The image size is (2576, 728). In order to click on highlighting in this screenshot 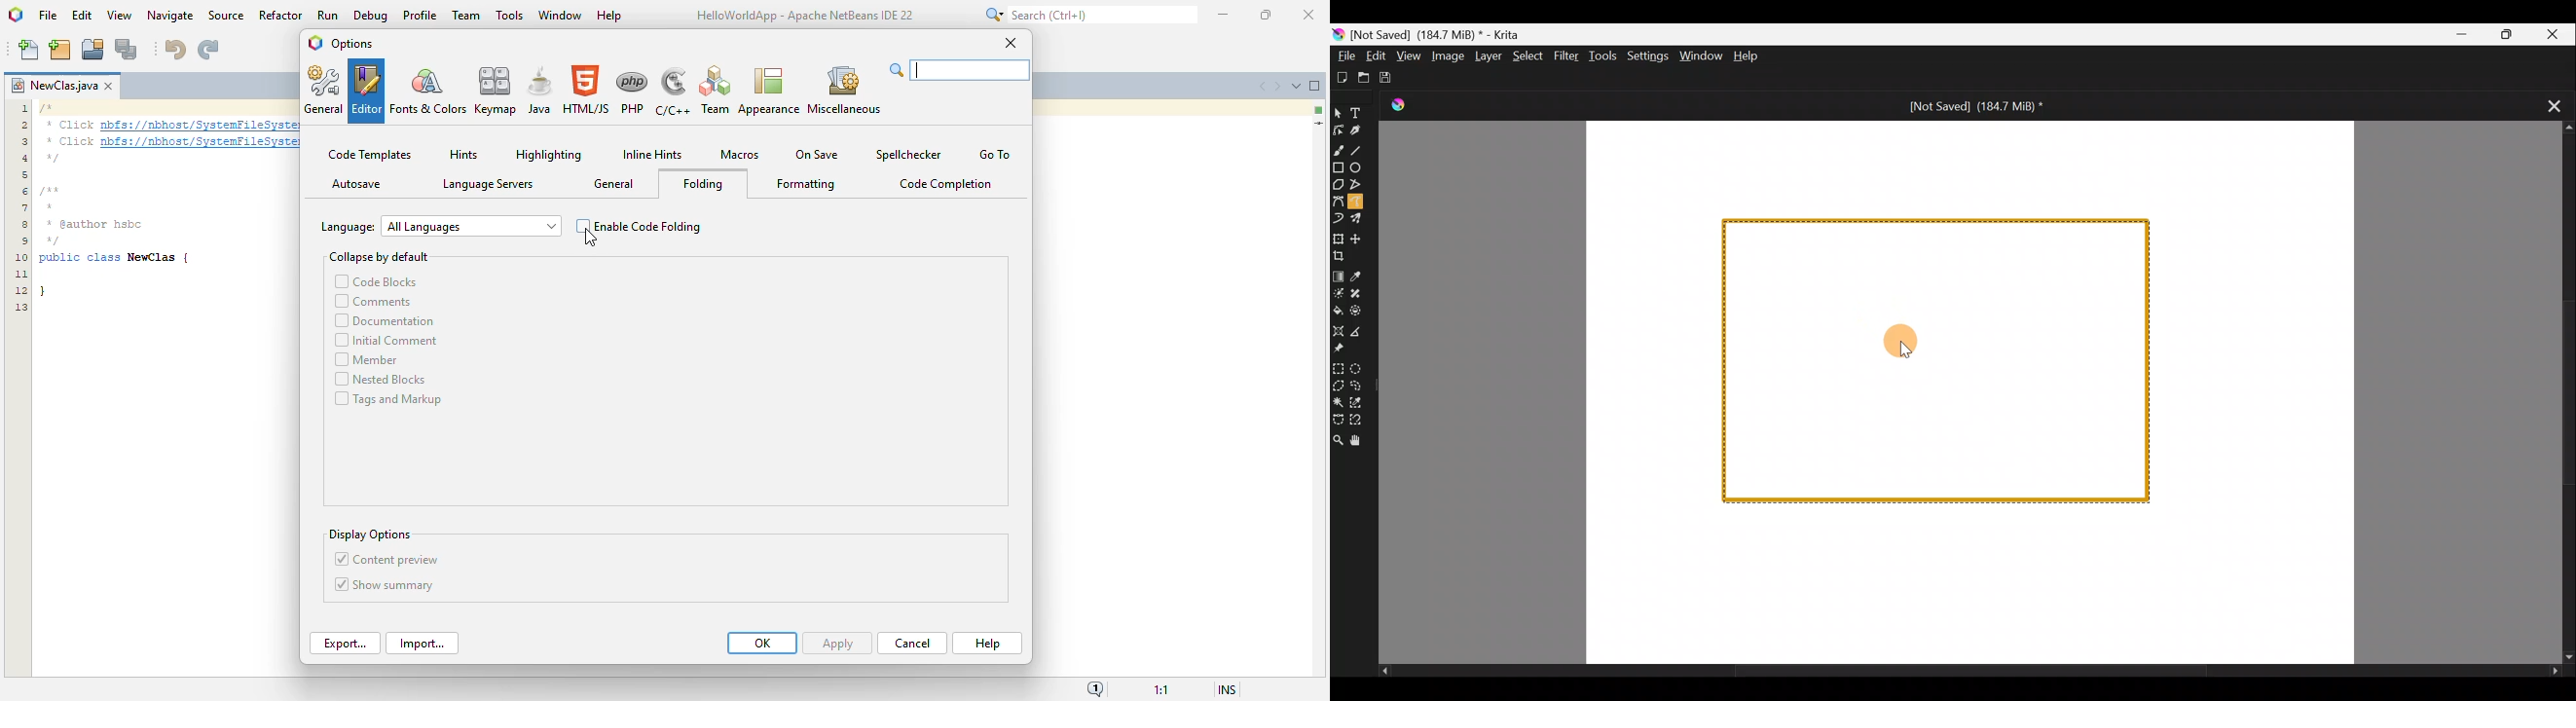, I will do `click(549, 155)`.